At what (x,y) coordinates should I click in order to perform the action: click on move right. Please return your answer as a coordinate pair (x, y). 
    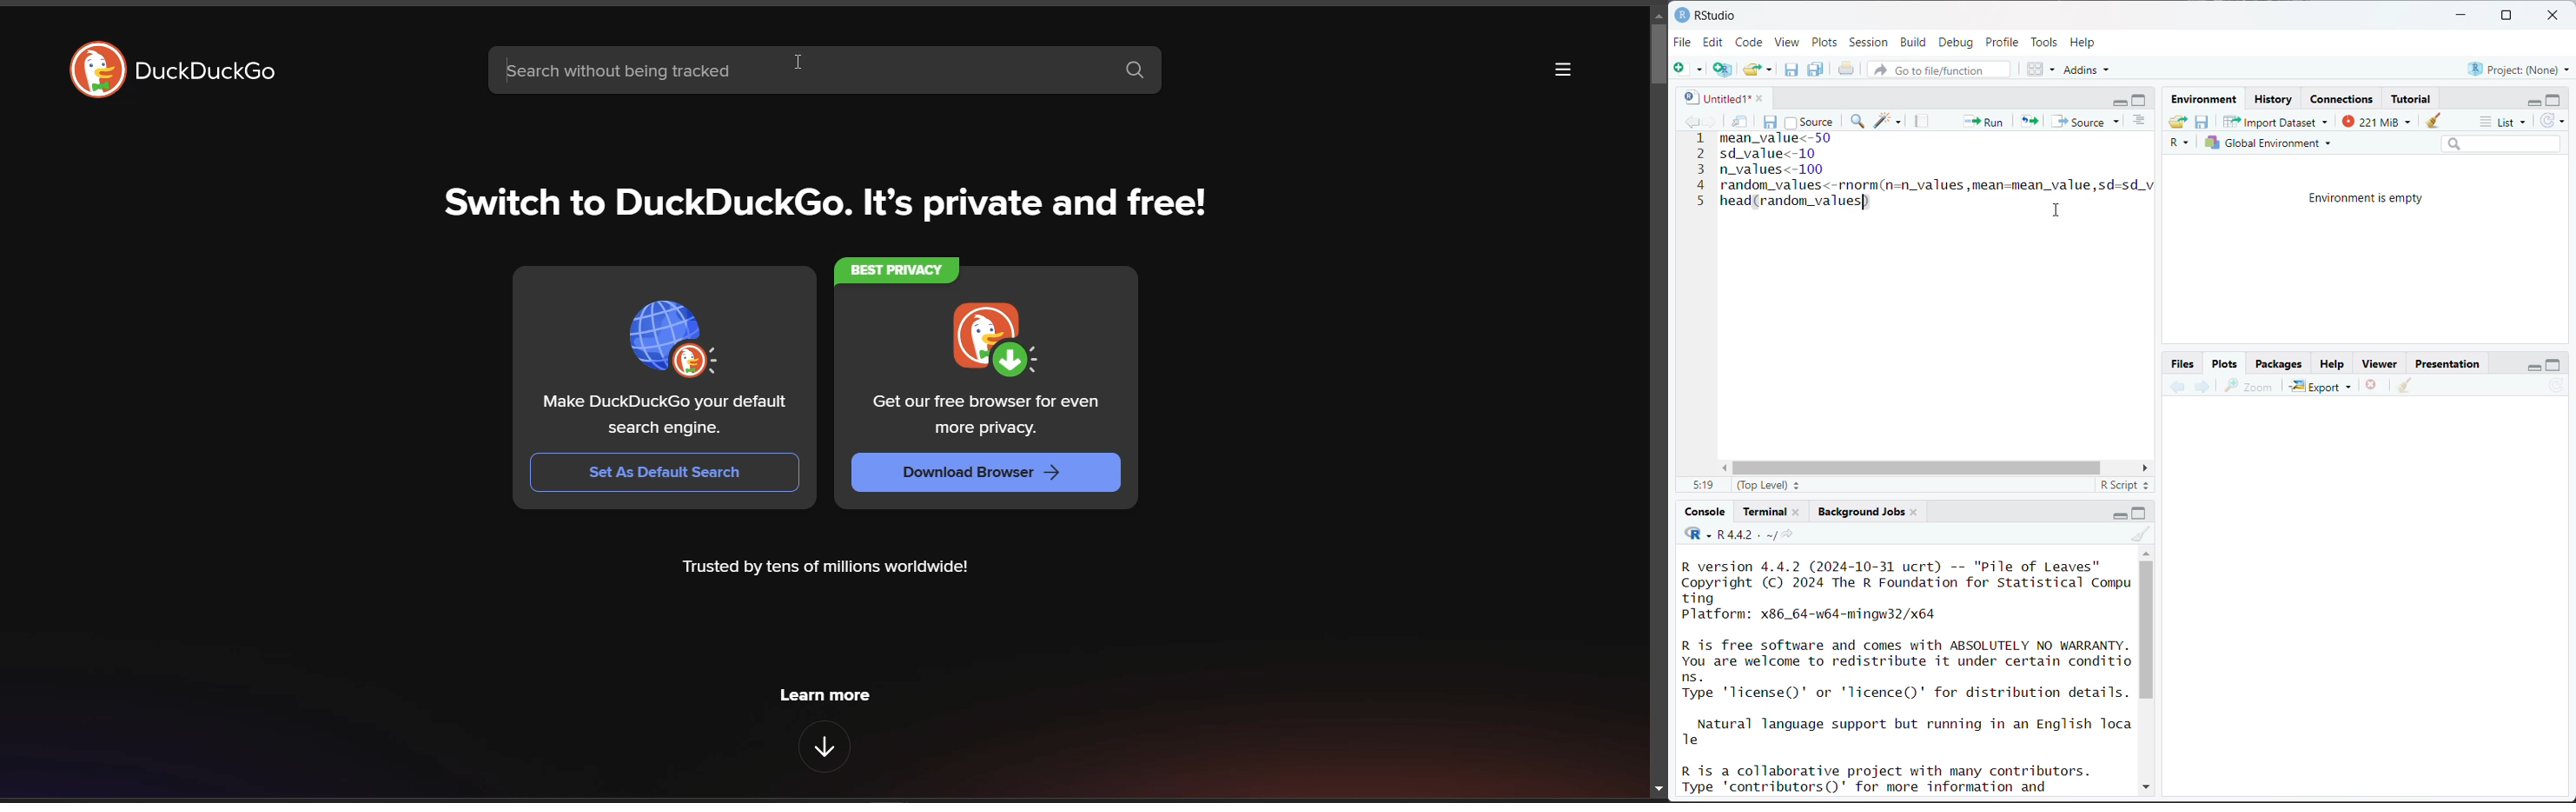
    Looking at the image, I should click on (2144, 468).